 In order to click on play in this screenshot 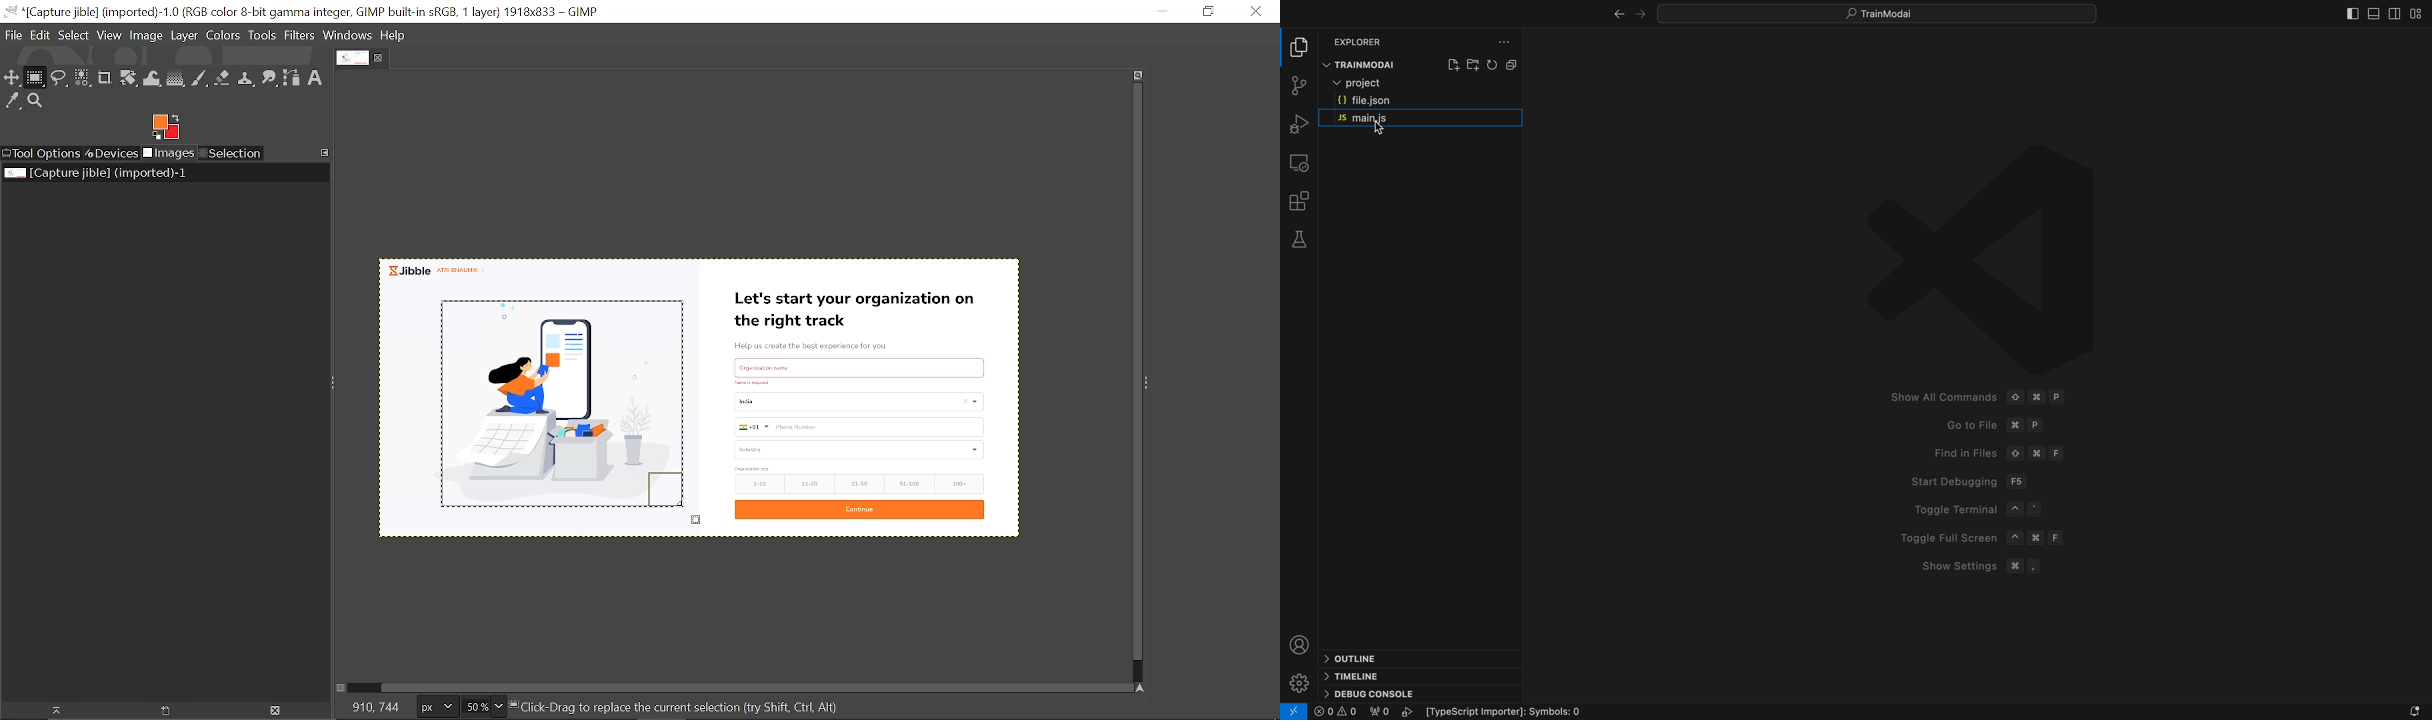, I will do `click(1408, 712)`.